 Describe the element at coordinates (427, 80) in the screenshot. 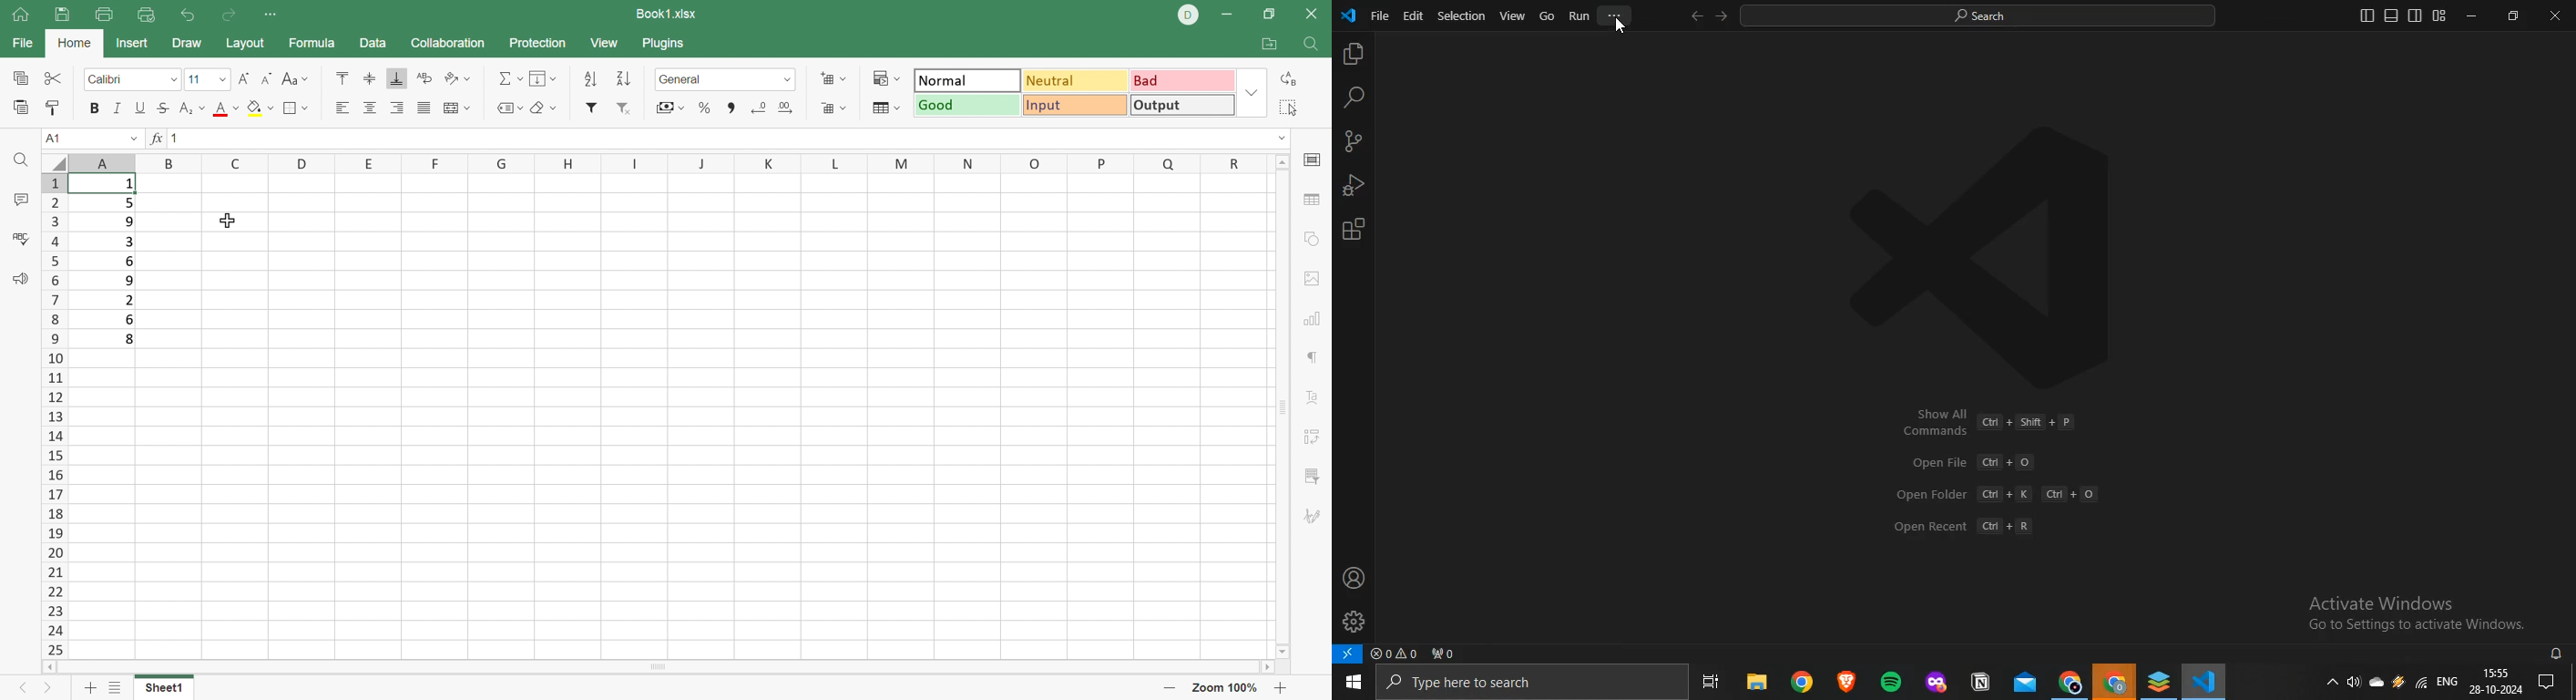

I see `Wrap Text` at that location.